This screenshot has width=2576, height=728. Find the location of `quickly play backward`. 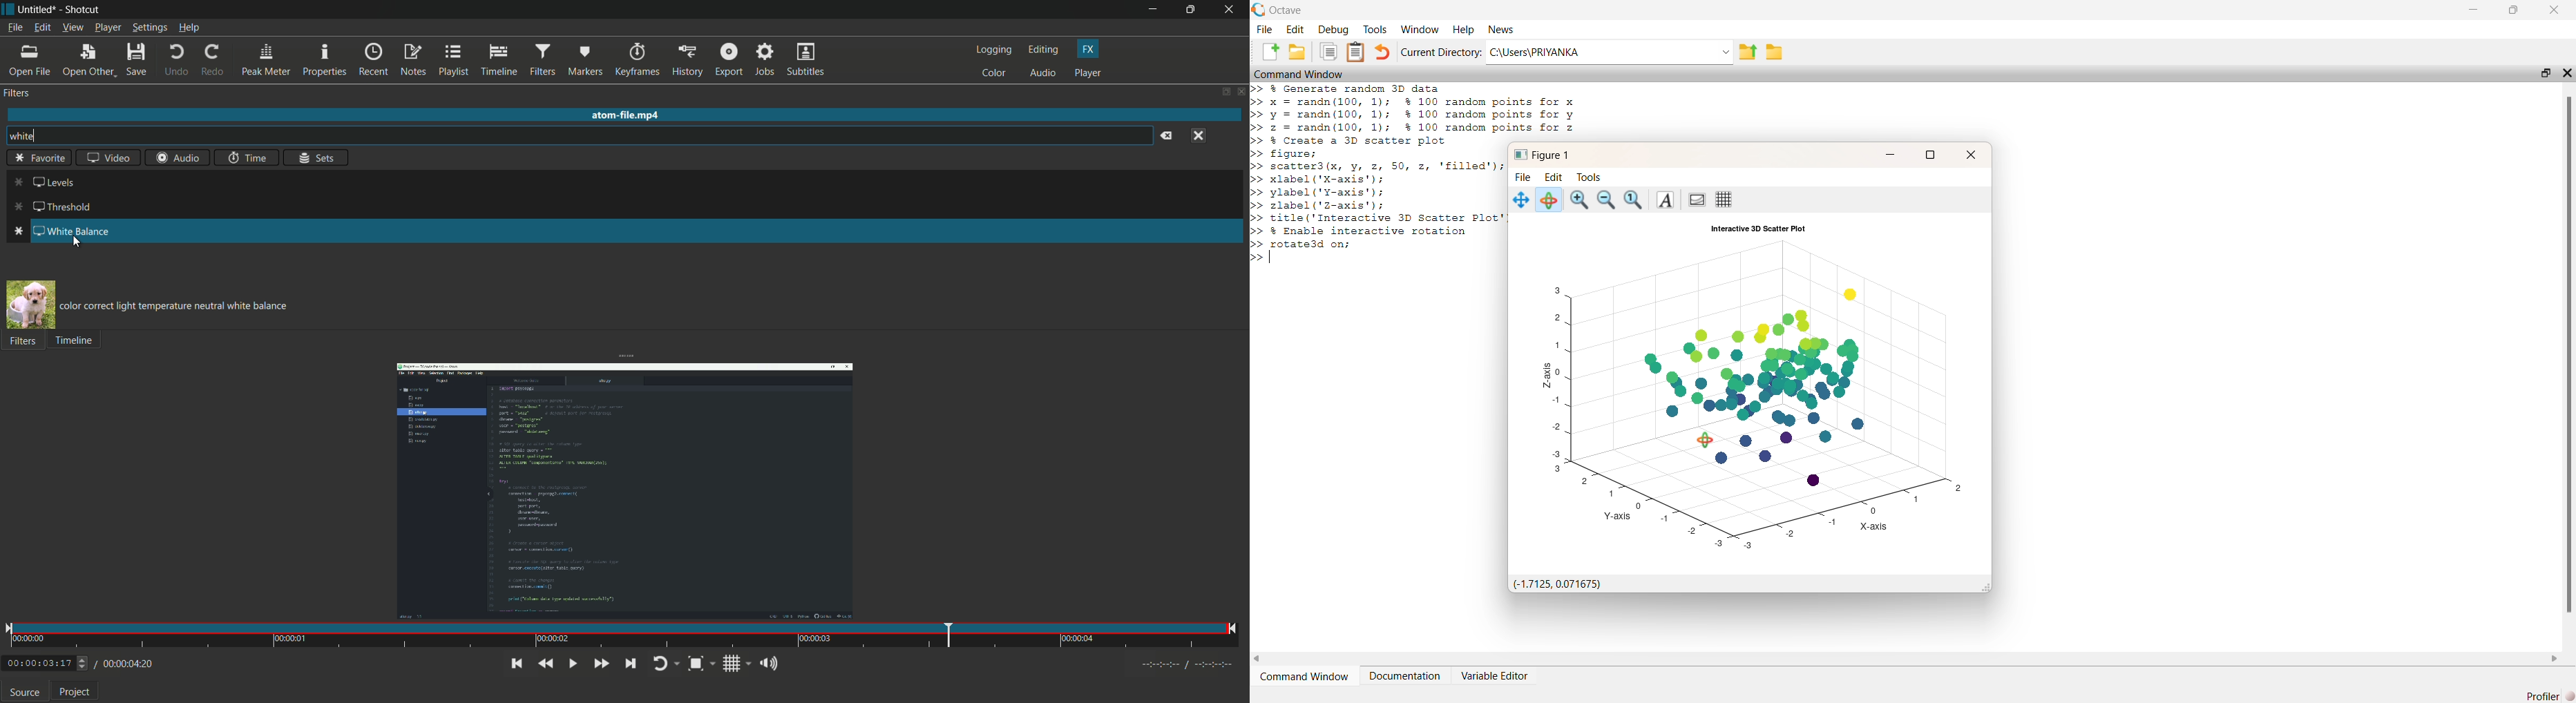

quickly play backward is located at coordinates (546, 664).